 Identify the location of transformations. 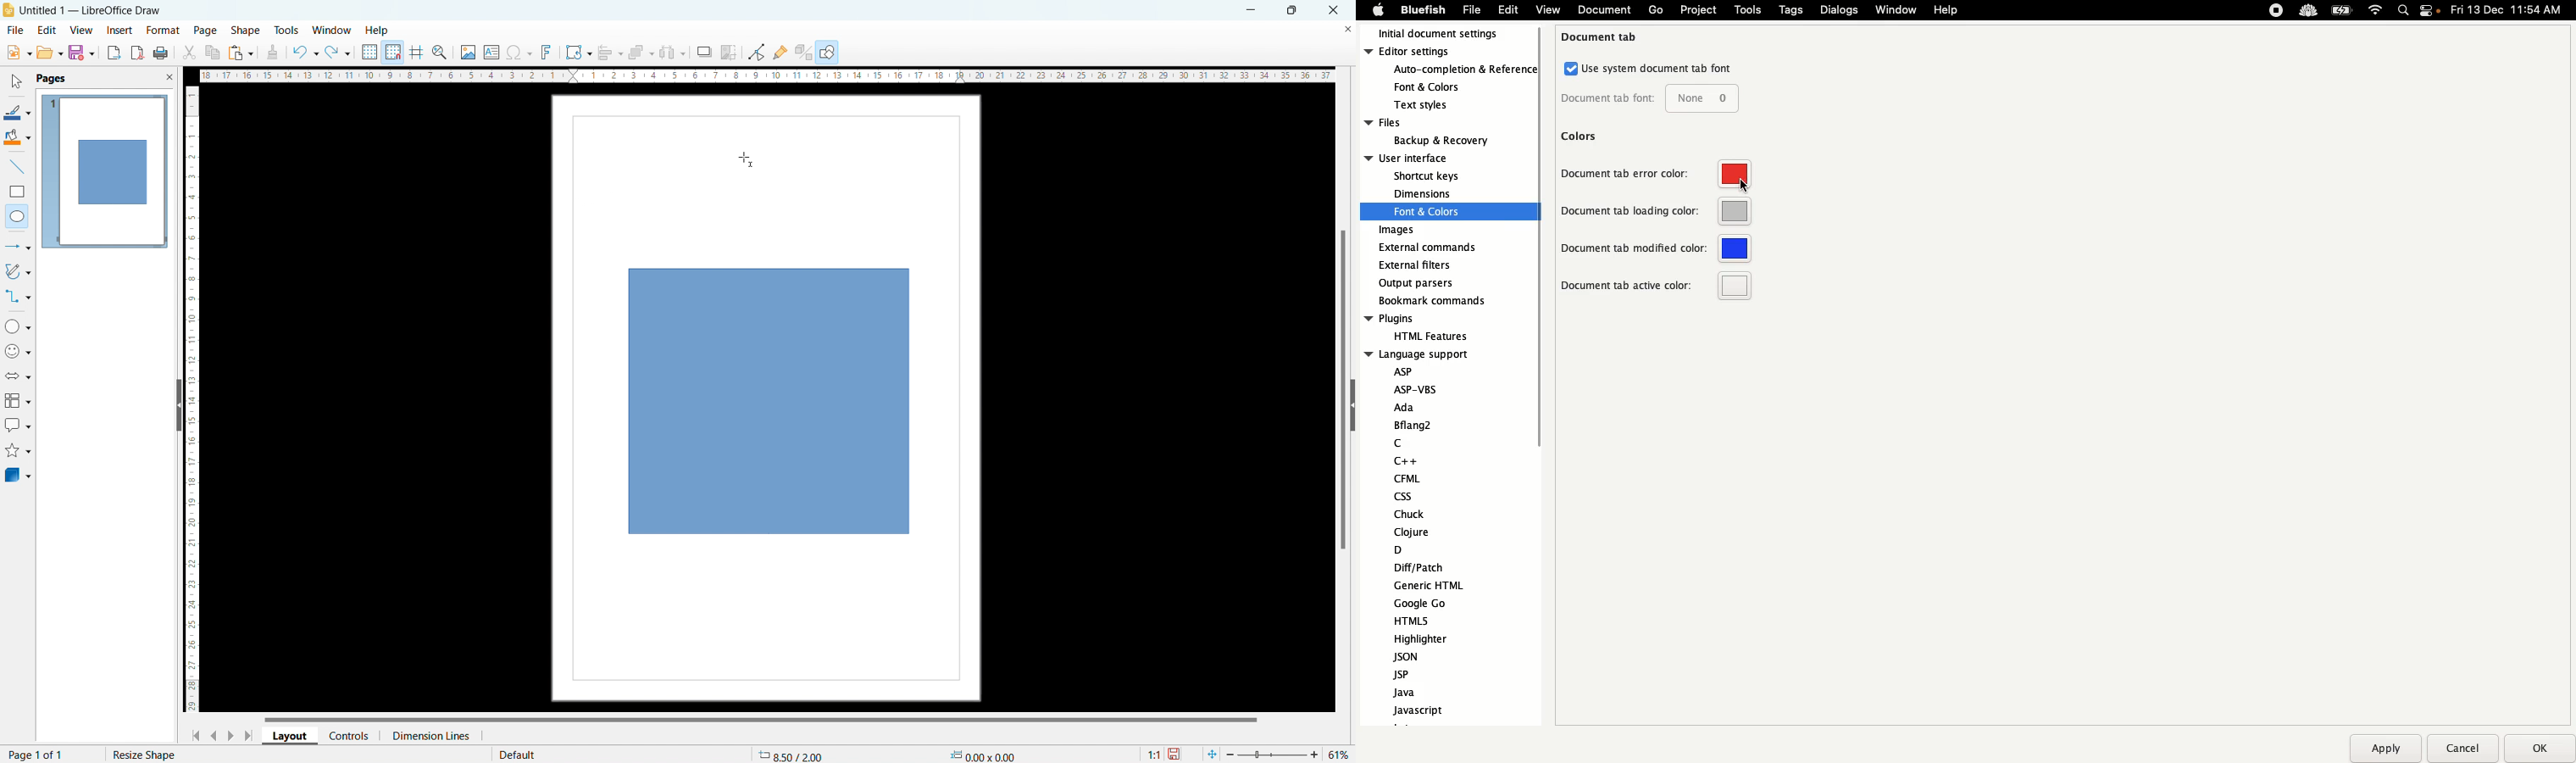
(578, 52).